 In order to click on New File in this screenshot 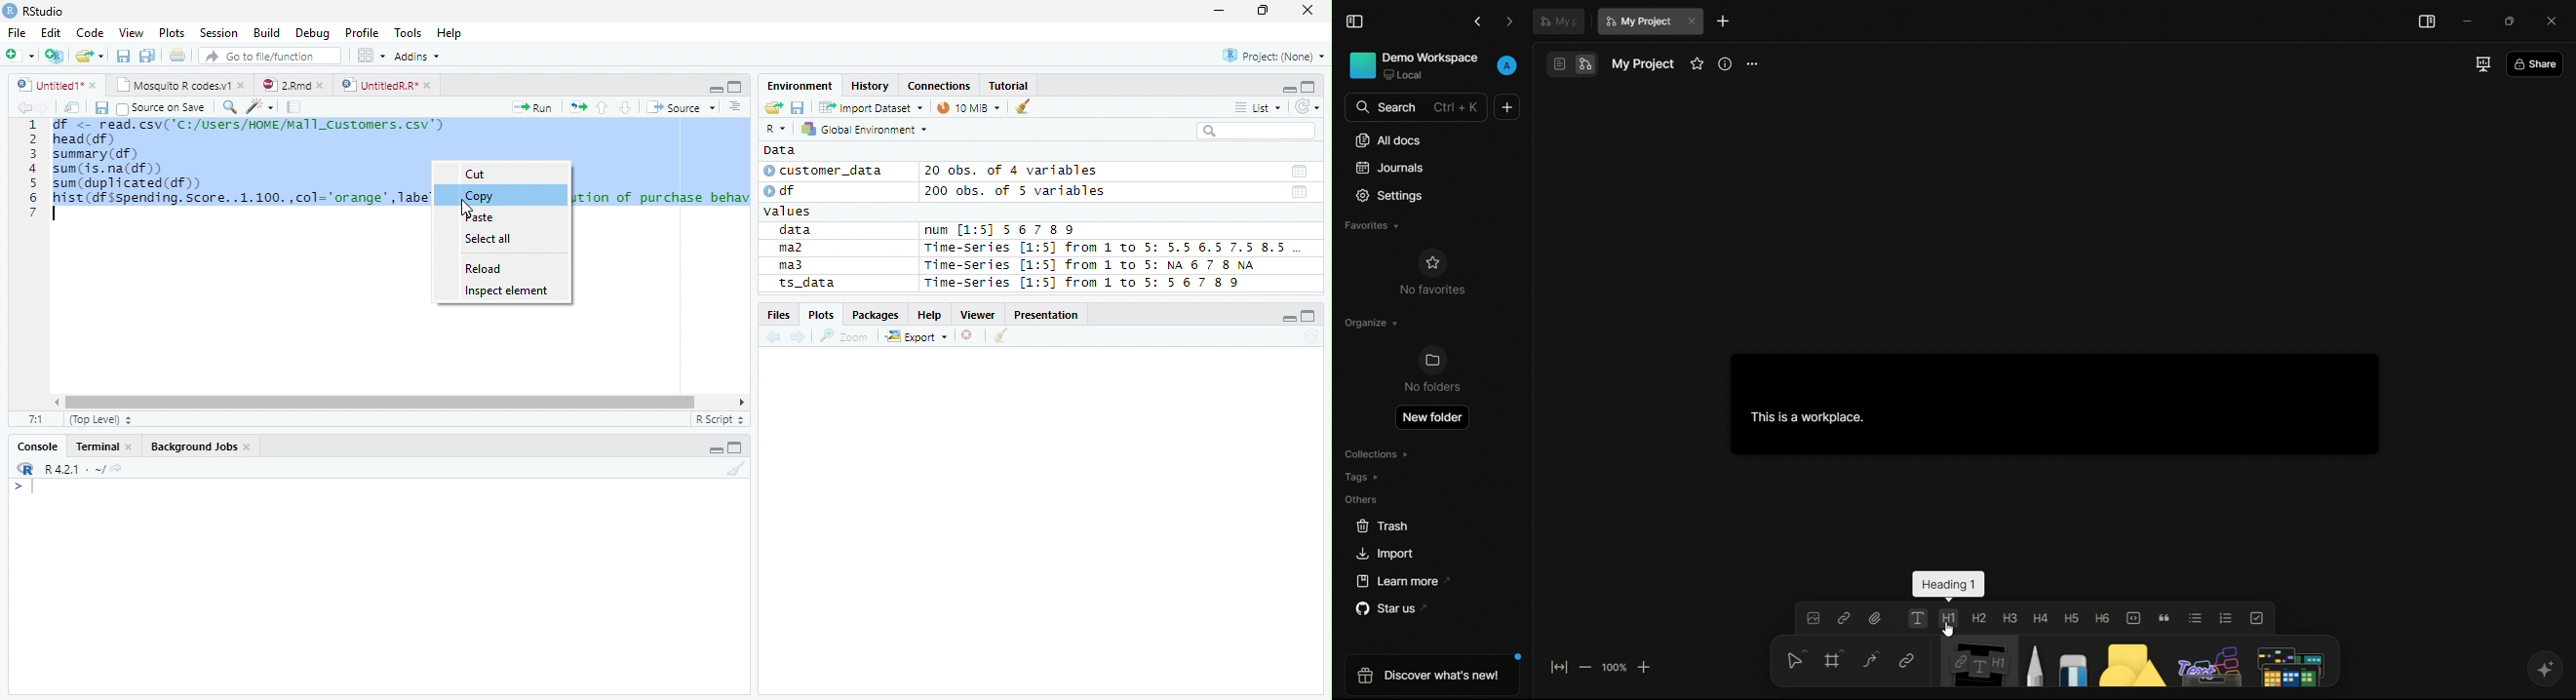, I will do `click(20, 55)`.